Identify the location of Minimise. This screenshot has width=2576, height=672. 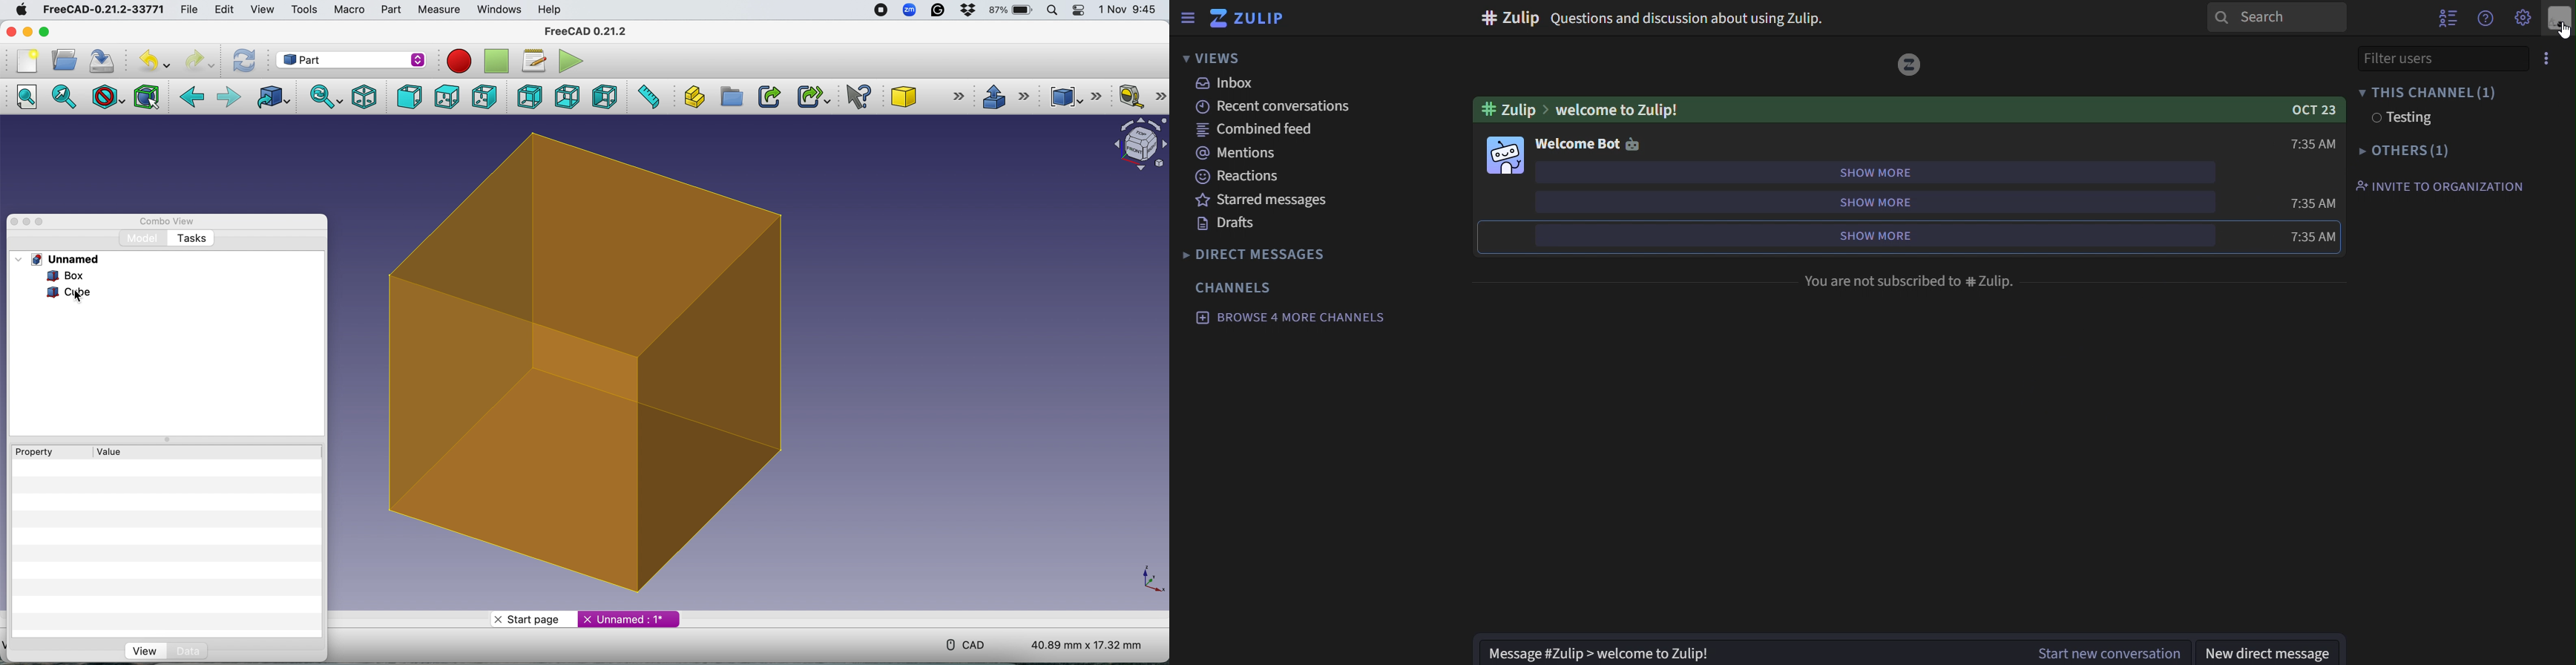
(27, 222).